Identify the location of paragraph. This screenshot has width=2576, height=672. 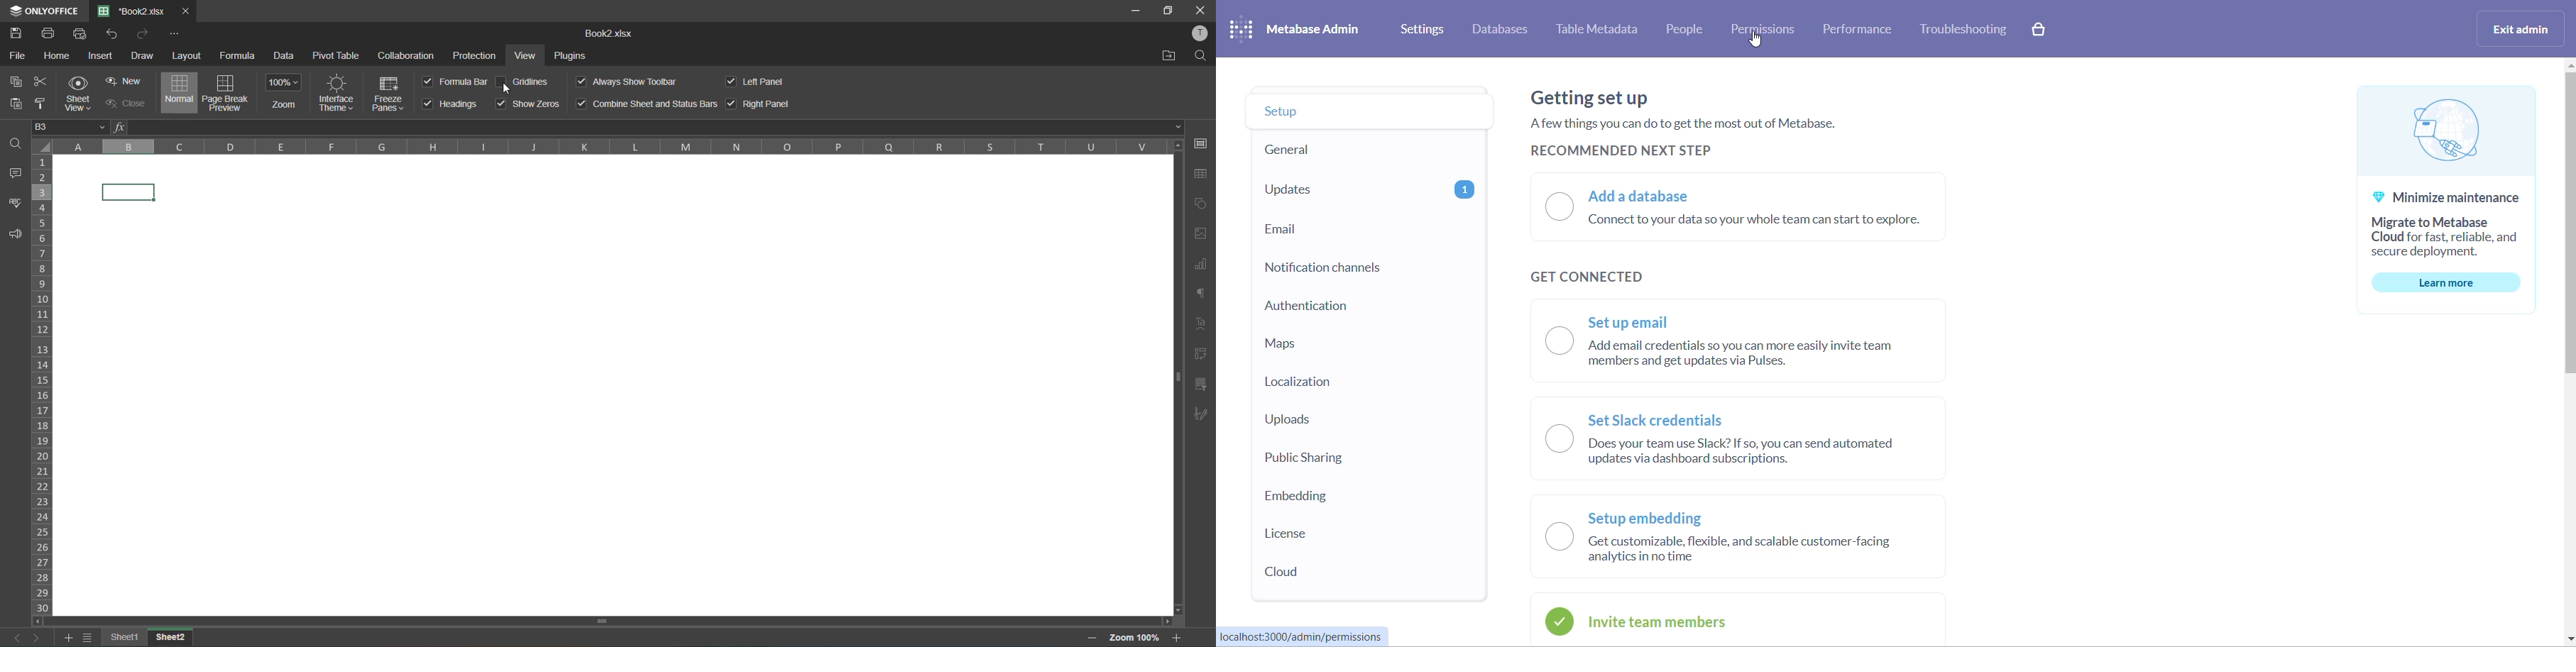
(1204, 295).